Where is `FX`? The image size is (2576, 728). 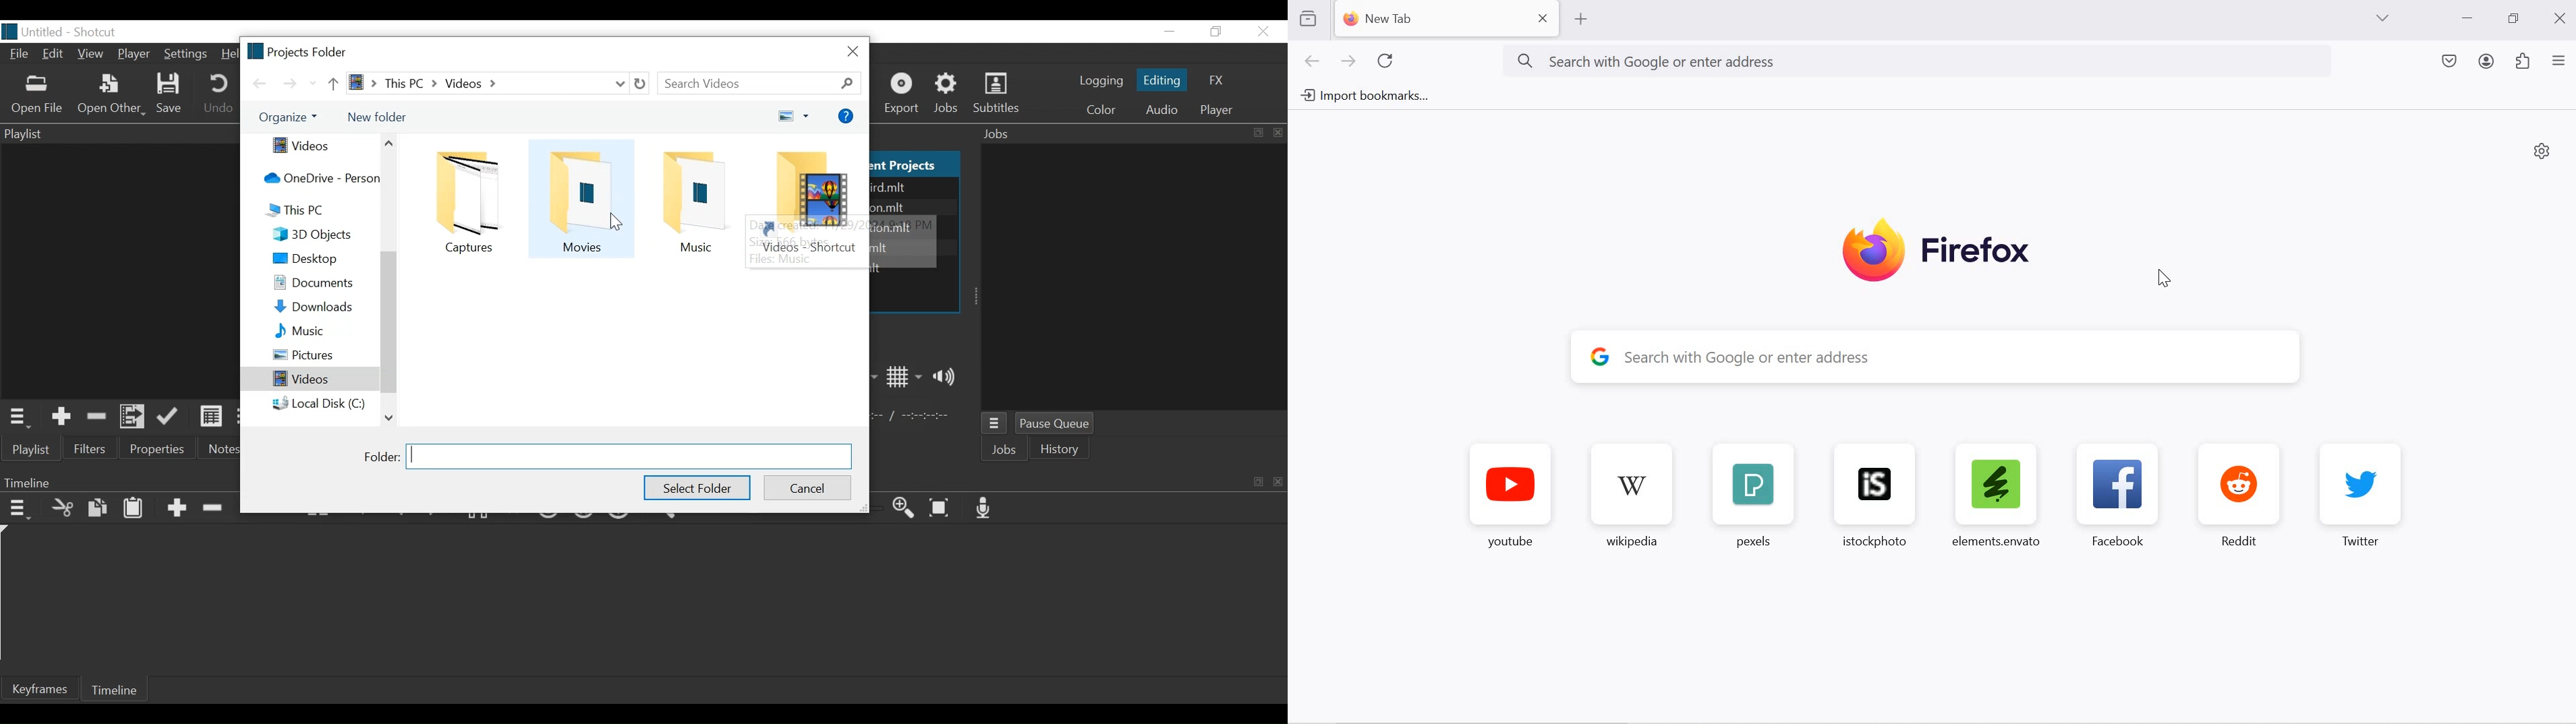
FX is located at coordinates (1217, 81).